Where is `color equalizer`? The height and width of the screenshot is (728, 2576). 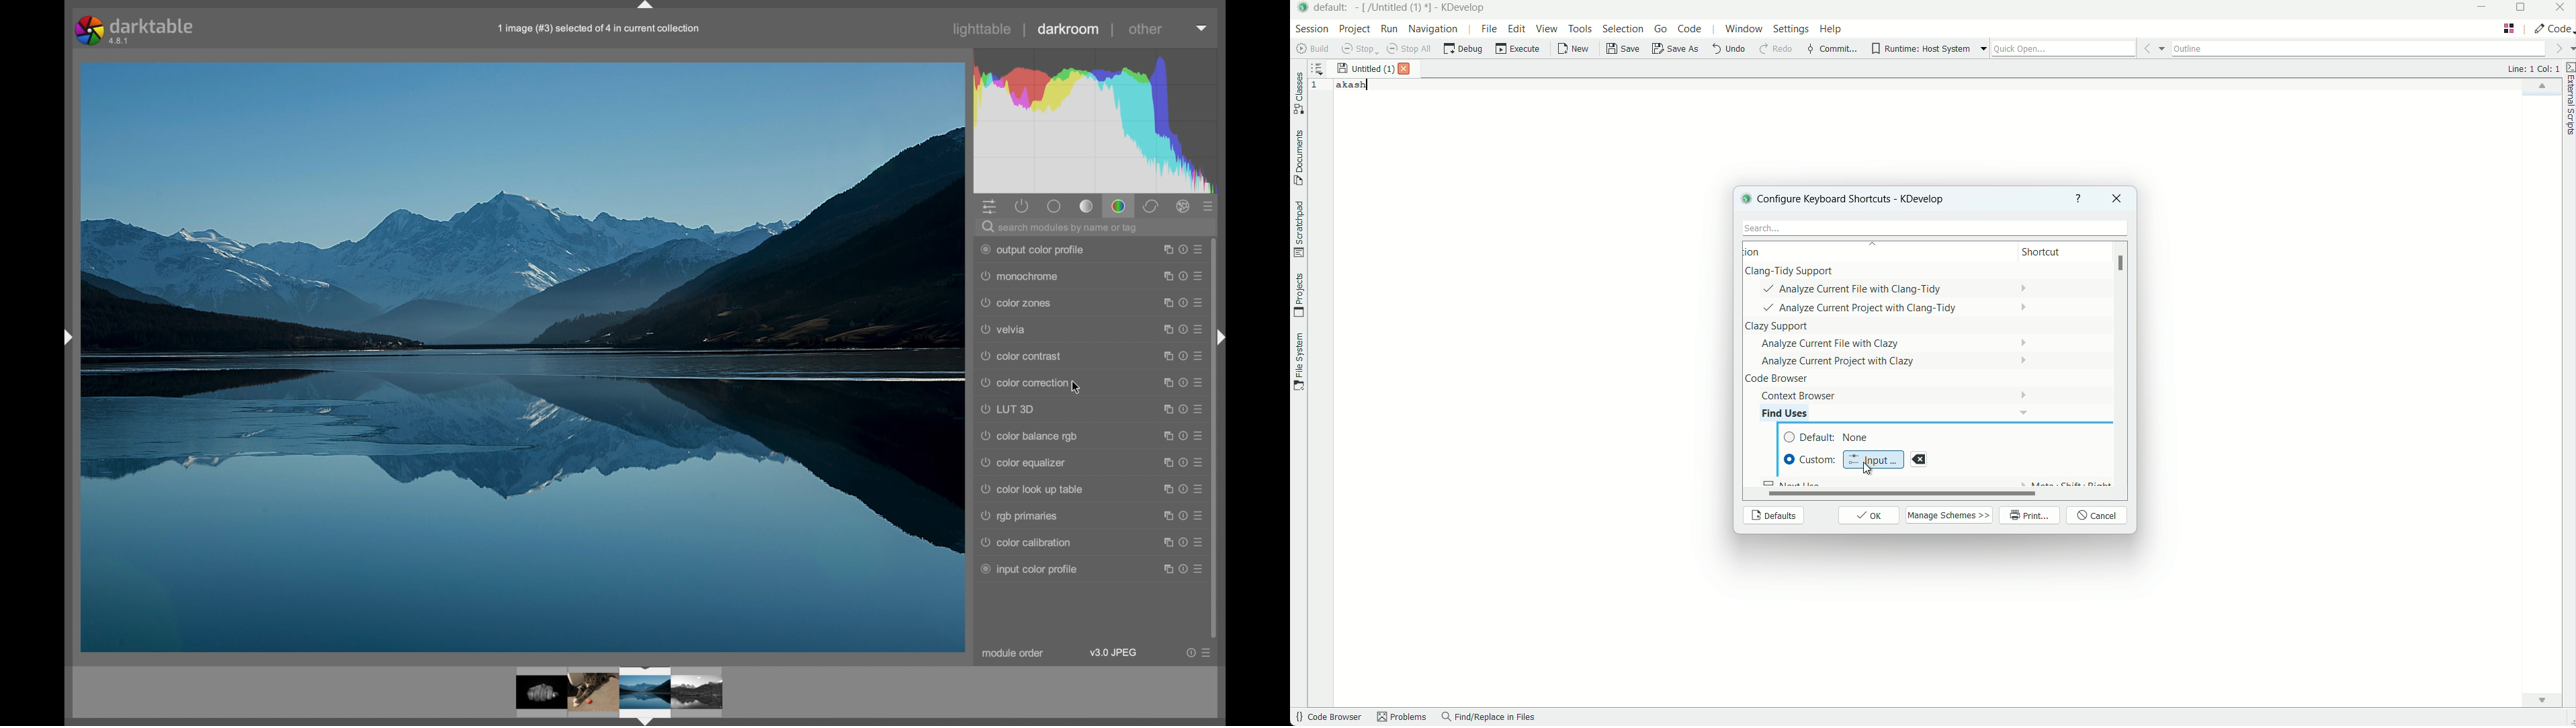 color equalizer is located at coordinates (1024, 462).